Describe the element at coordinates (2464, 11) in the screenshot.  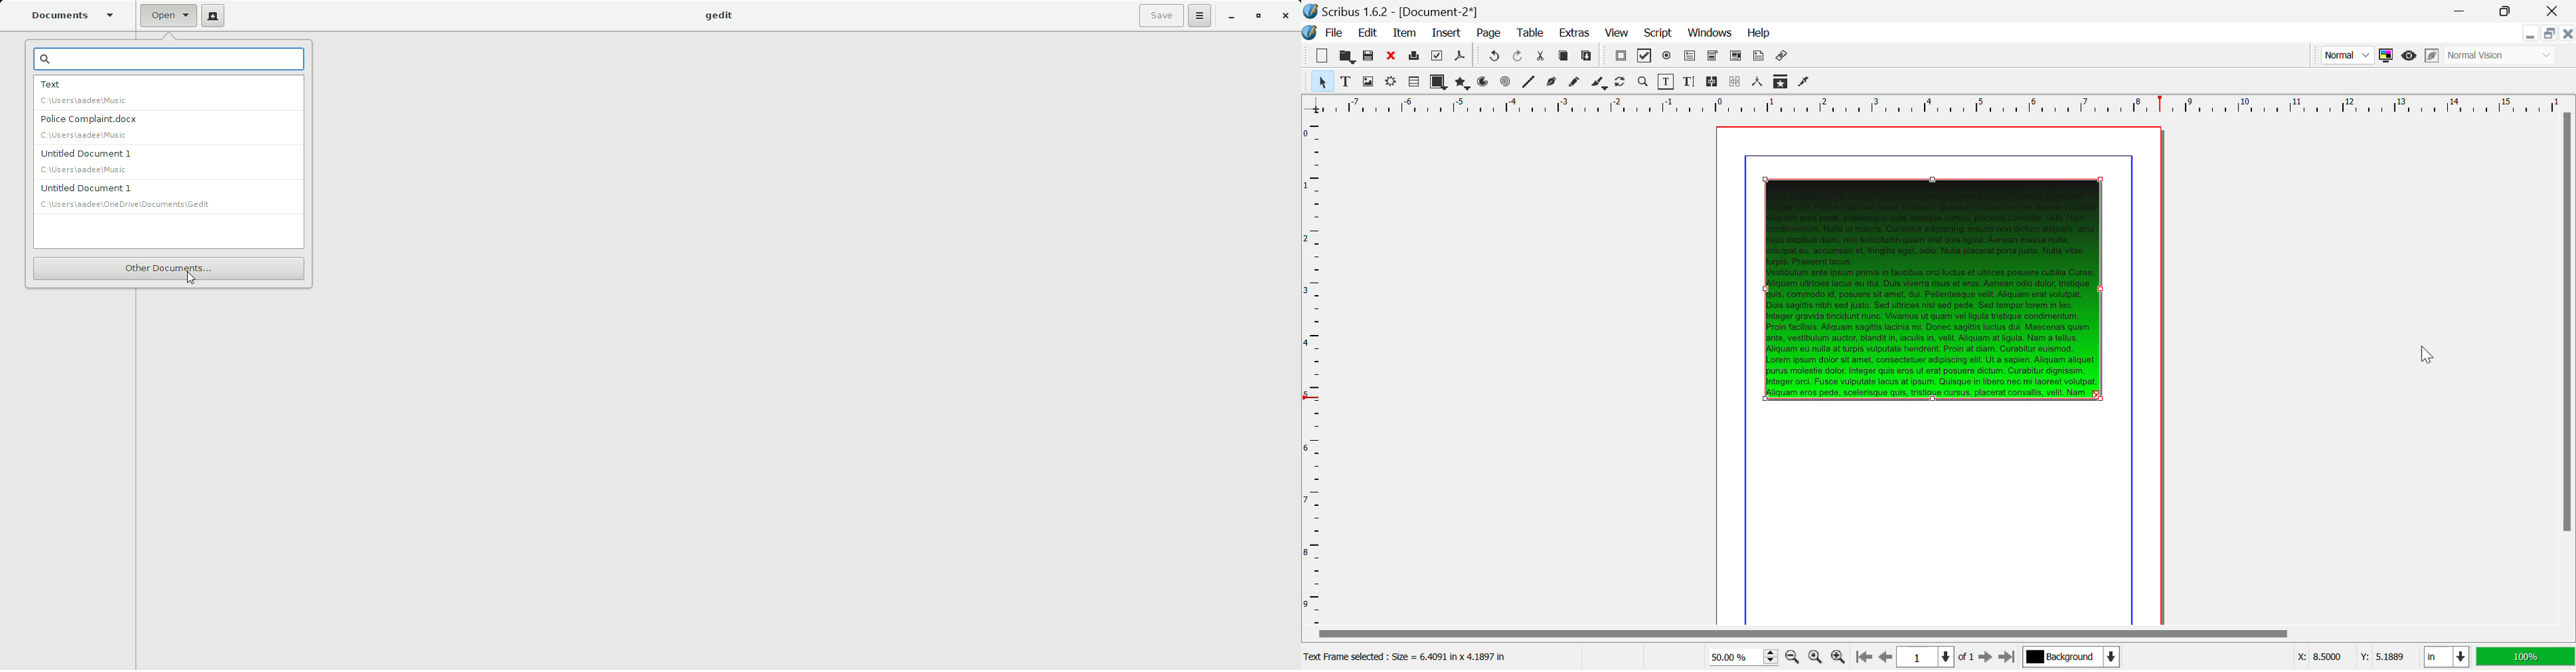
I see `Restore Down` at that location.